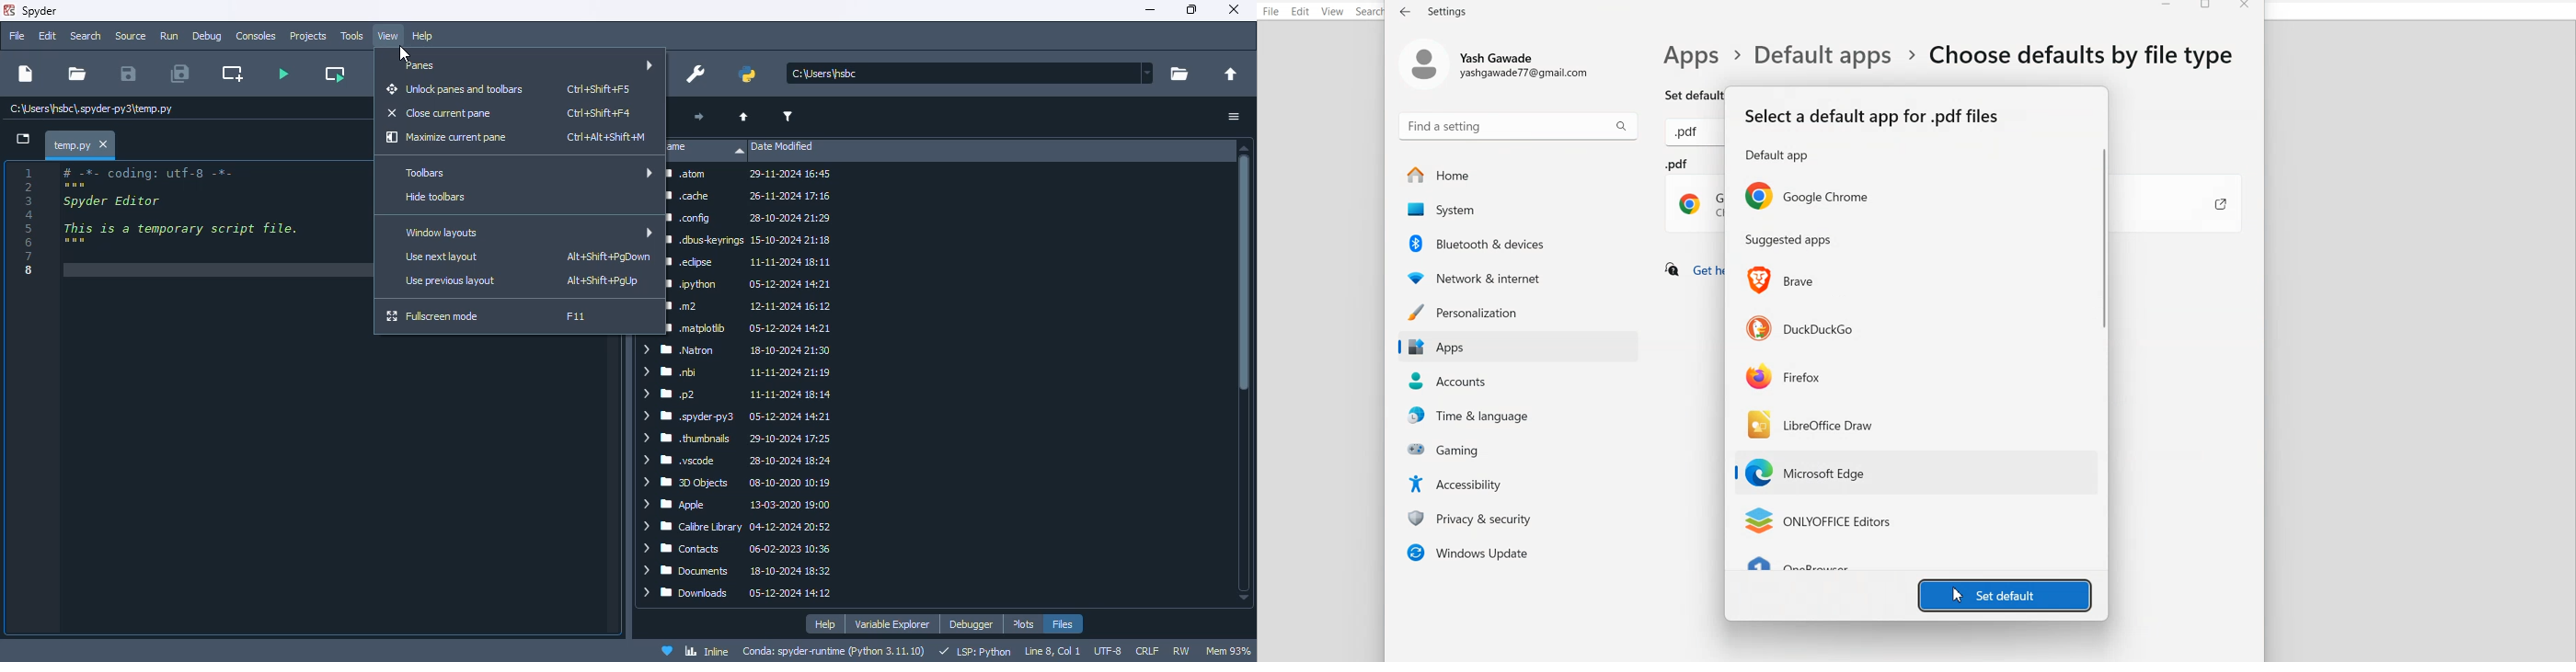  Describe the element at coordinates (736, 350) in the screenshot. I see `Natron` at that location.